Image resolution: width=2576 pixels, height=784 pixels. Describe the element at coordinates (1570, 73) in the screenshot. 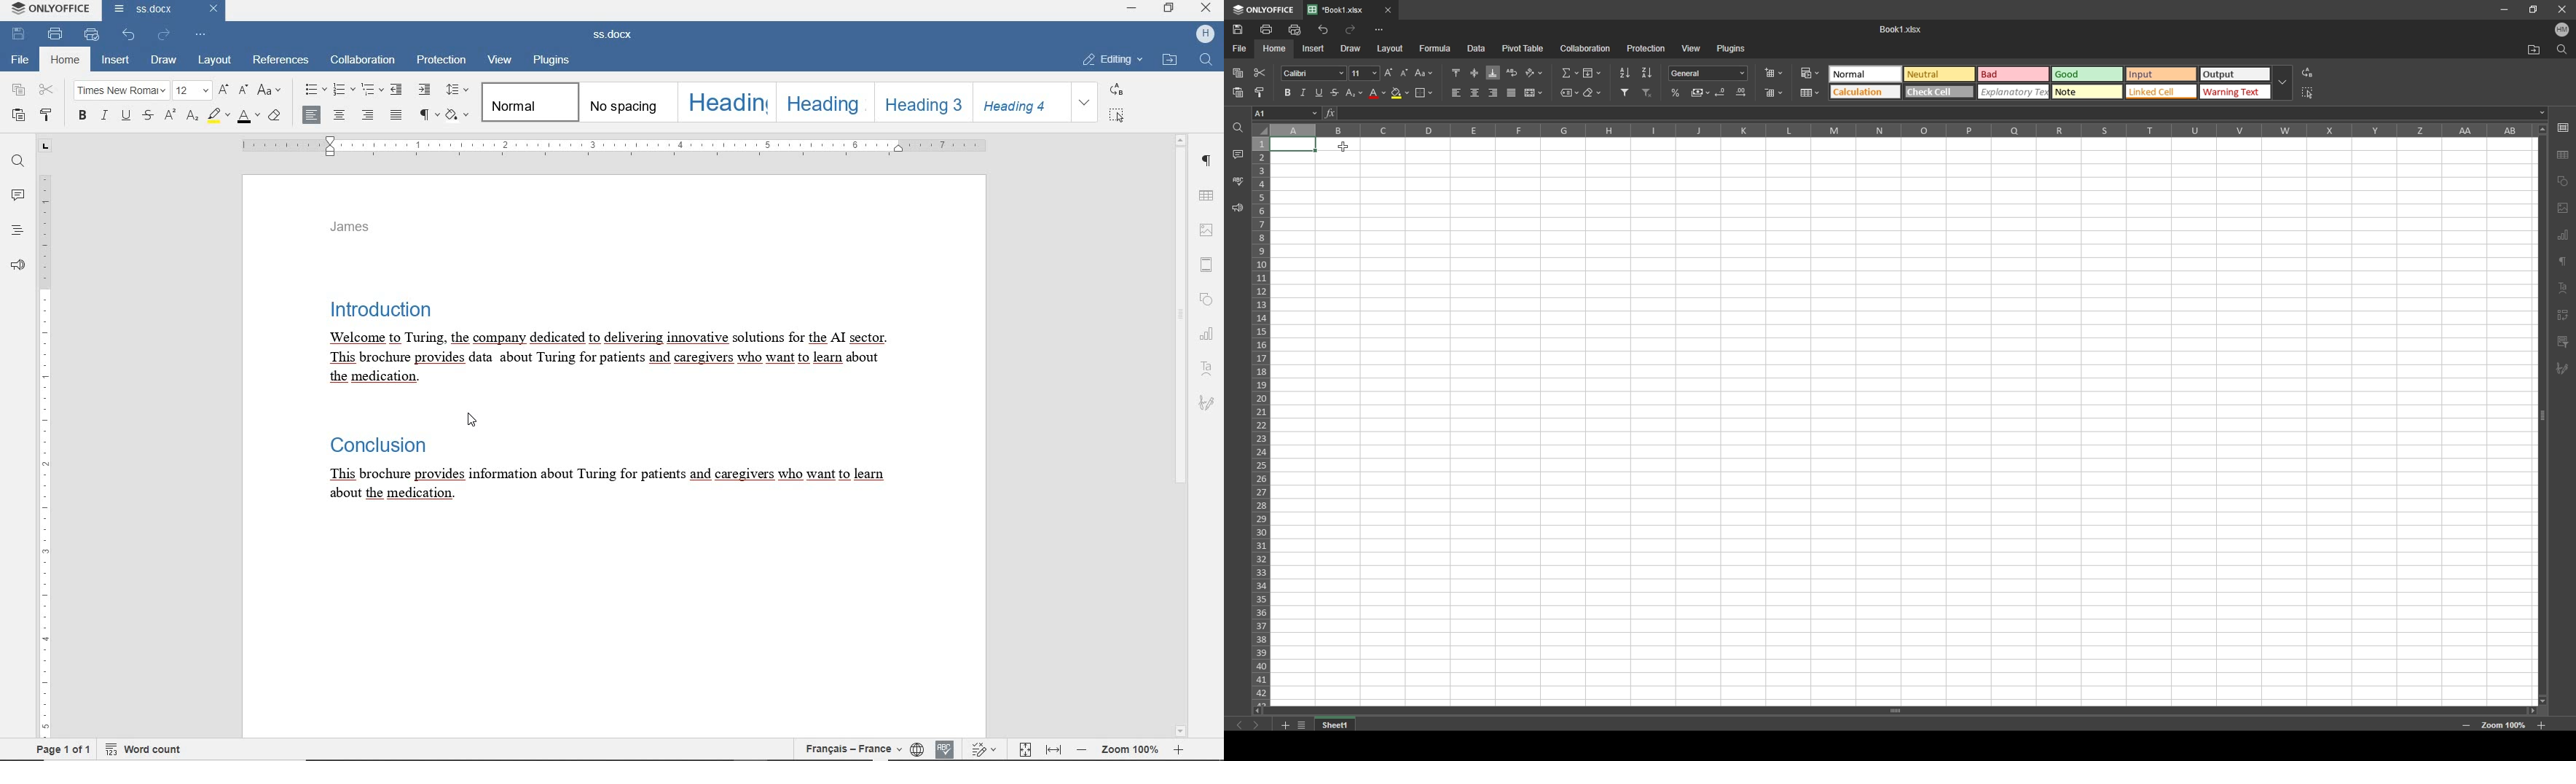

I see `summation` at that location.